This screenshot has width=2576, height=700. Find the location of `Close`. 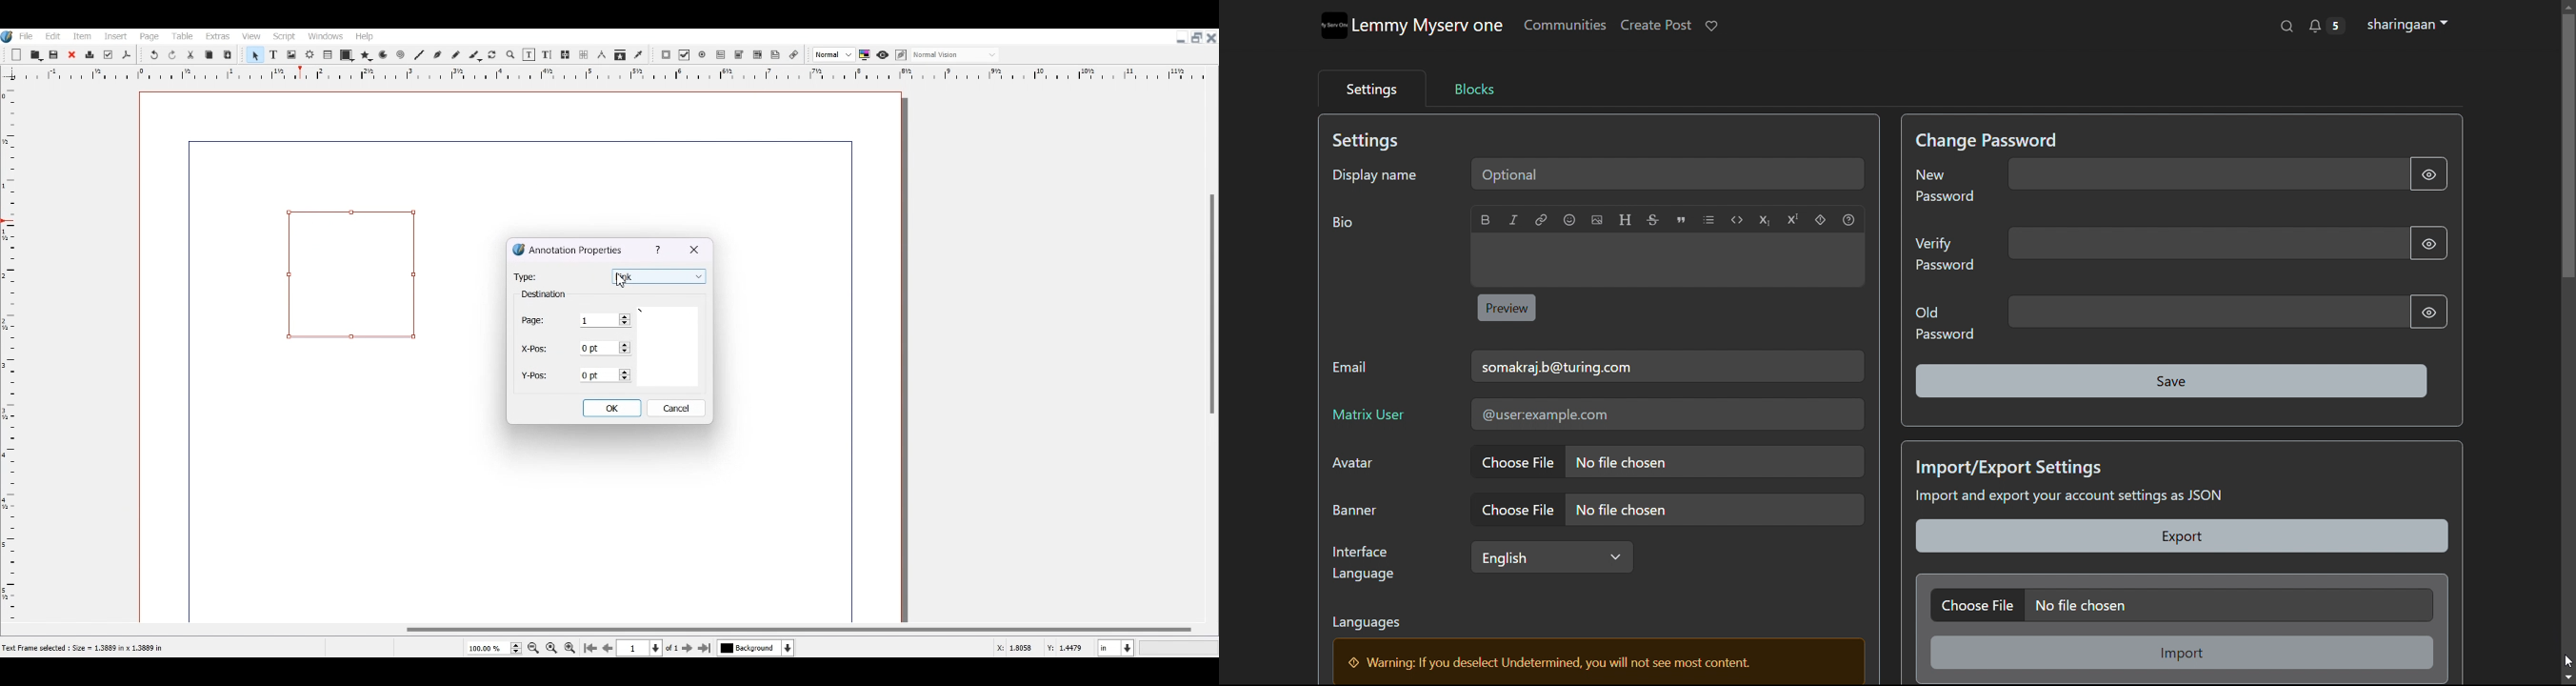

Close is located at coordinates (693, 250).